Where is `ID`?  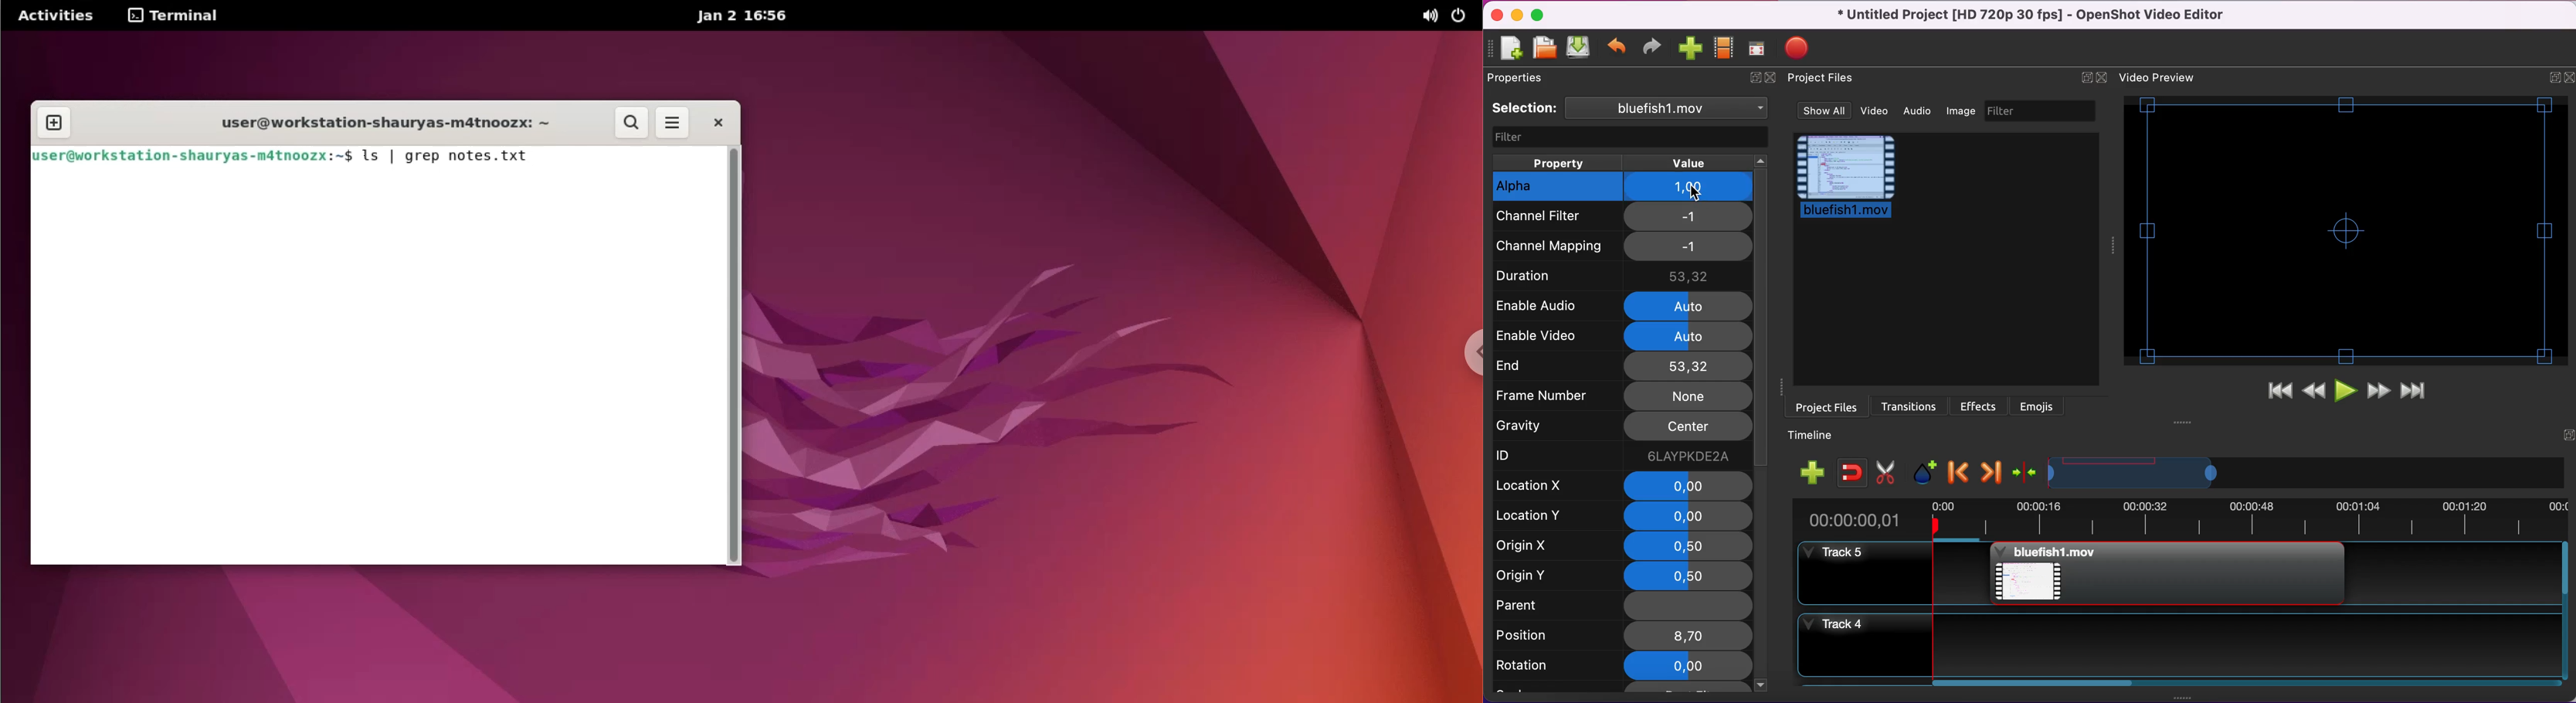
ID is located at coordinates (1536, 456).